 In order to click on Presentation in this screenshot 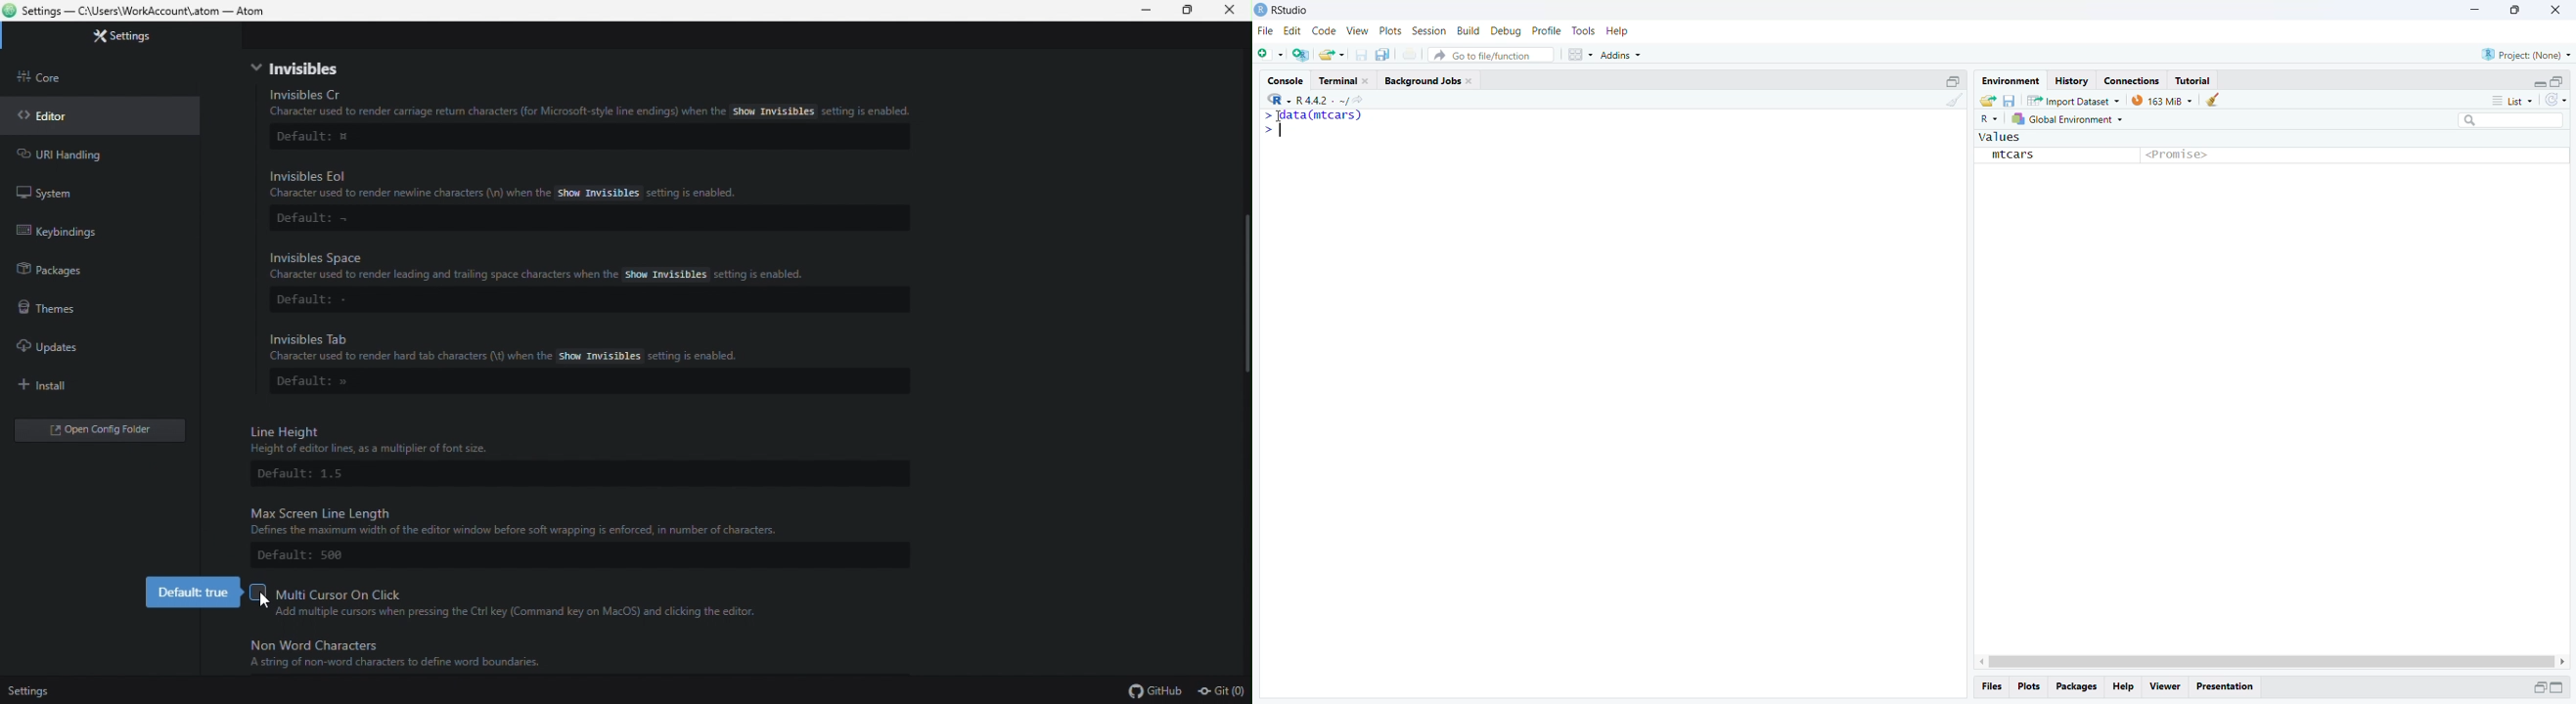, I will do `click(2225, 687)`.